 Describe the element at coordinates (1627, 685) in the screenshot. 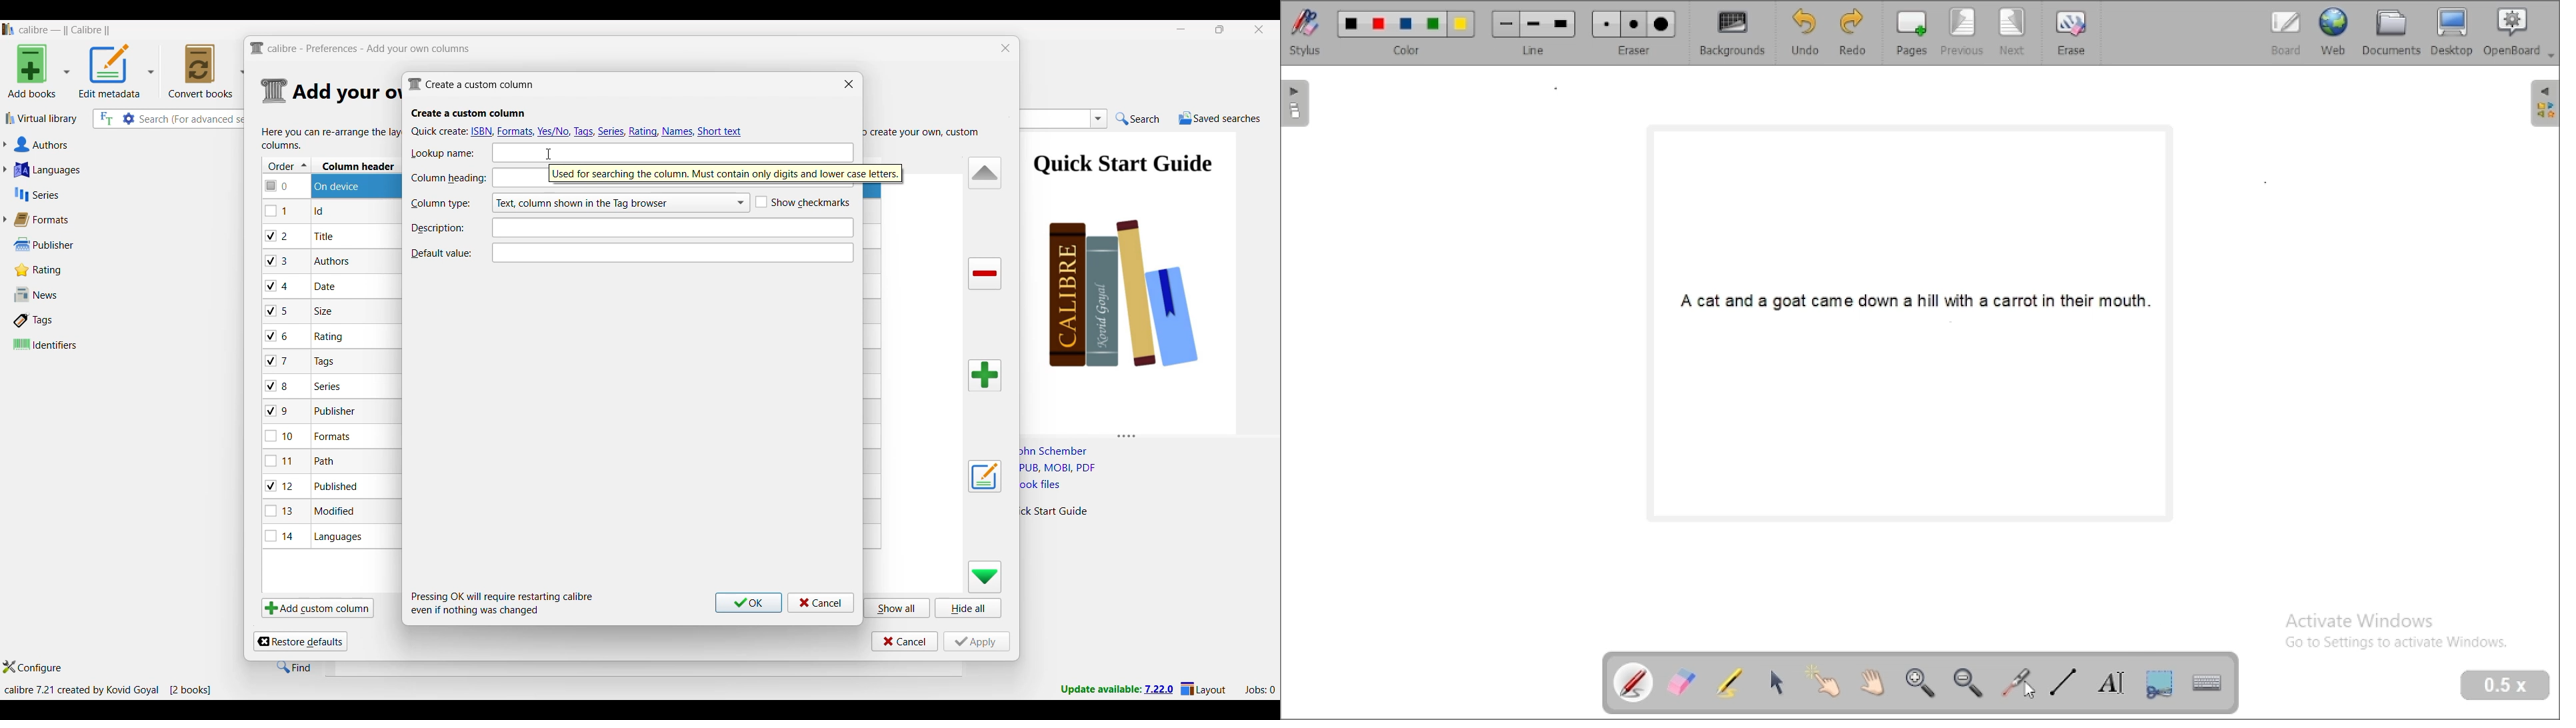

I see `annotate document` at that location.